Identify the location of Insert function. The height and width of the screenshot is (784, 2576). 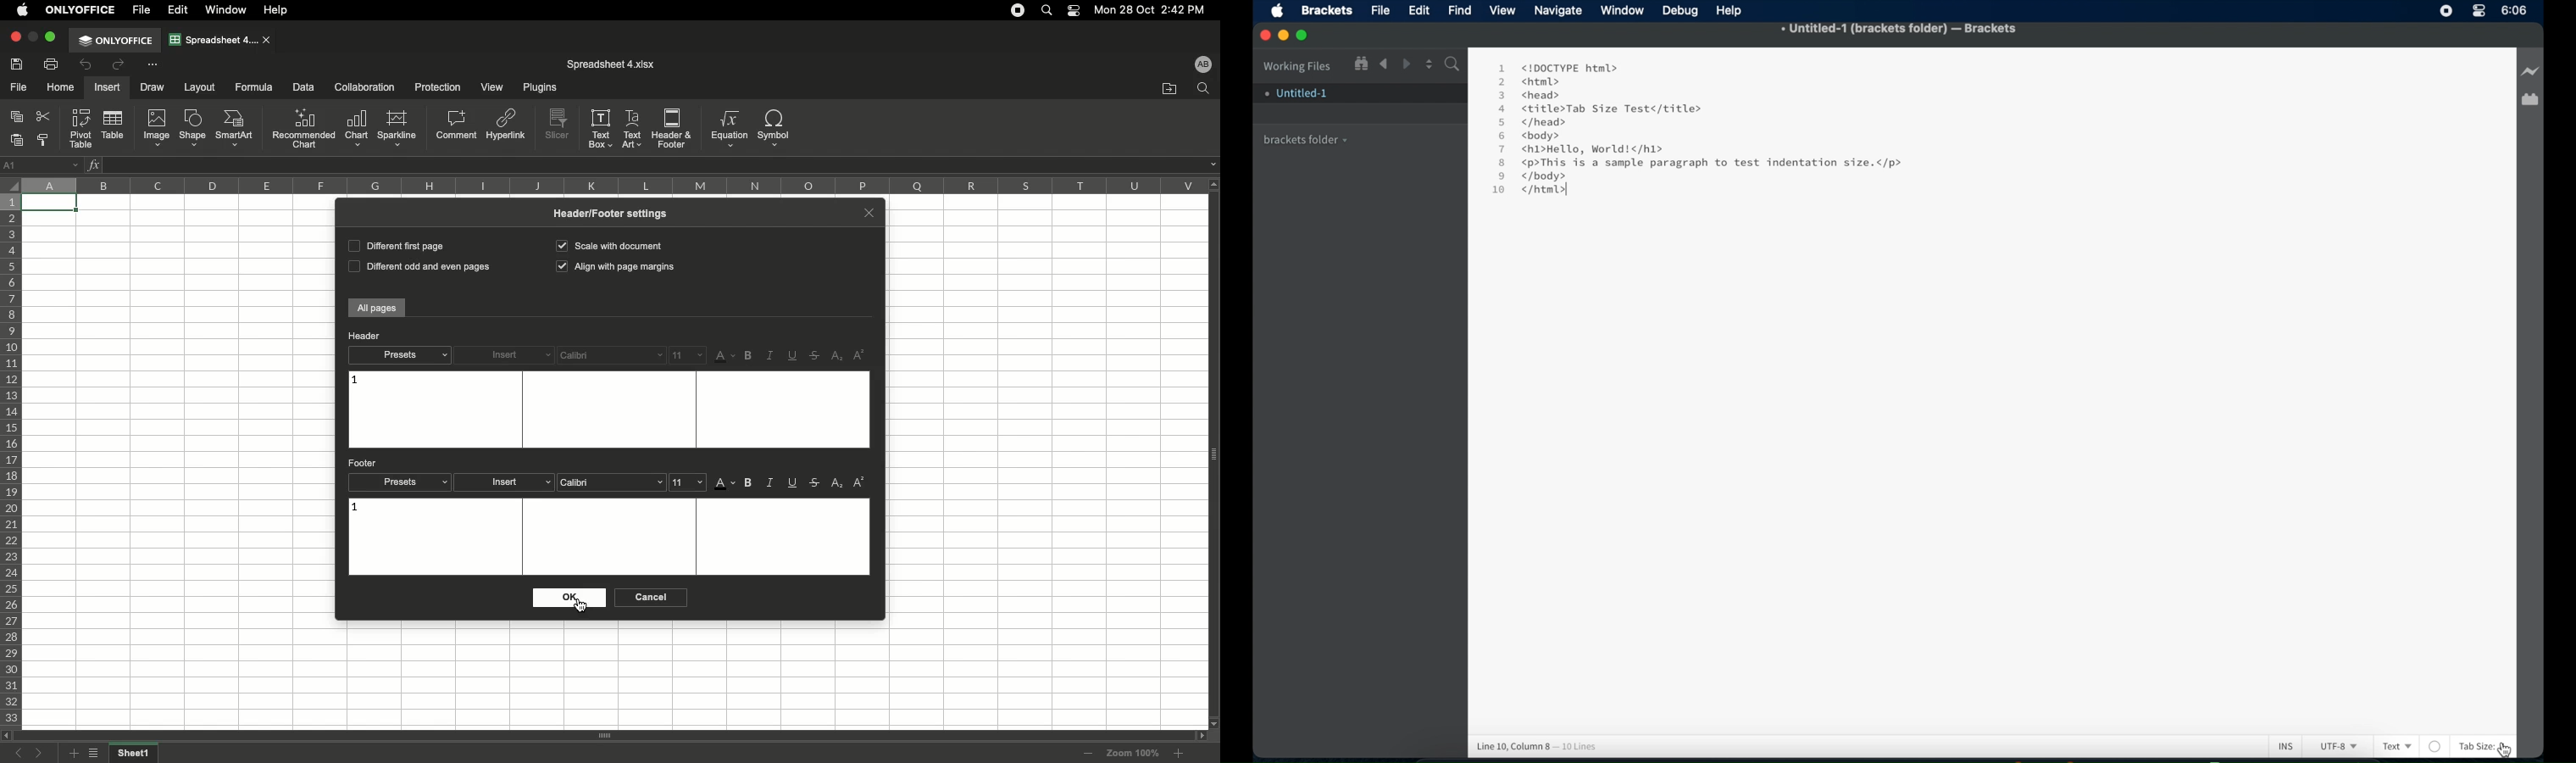
(95, 164).